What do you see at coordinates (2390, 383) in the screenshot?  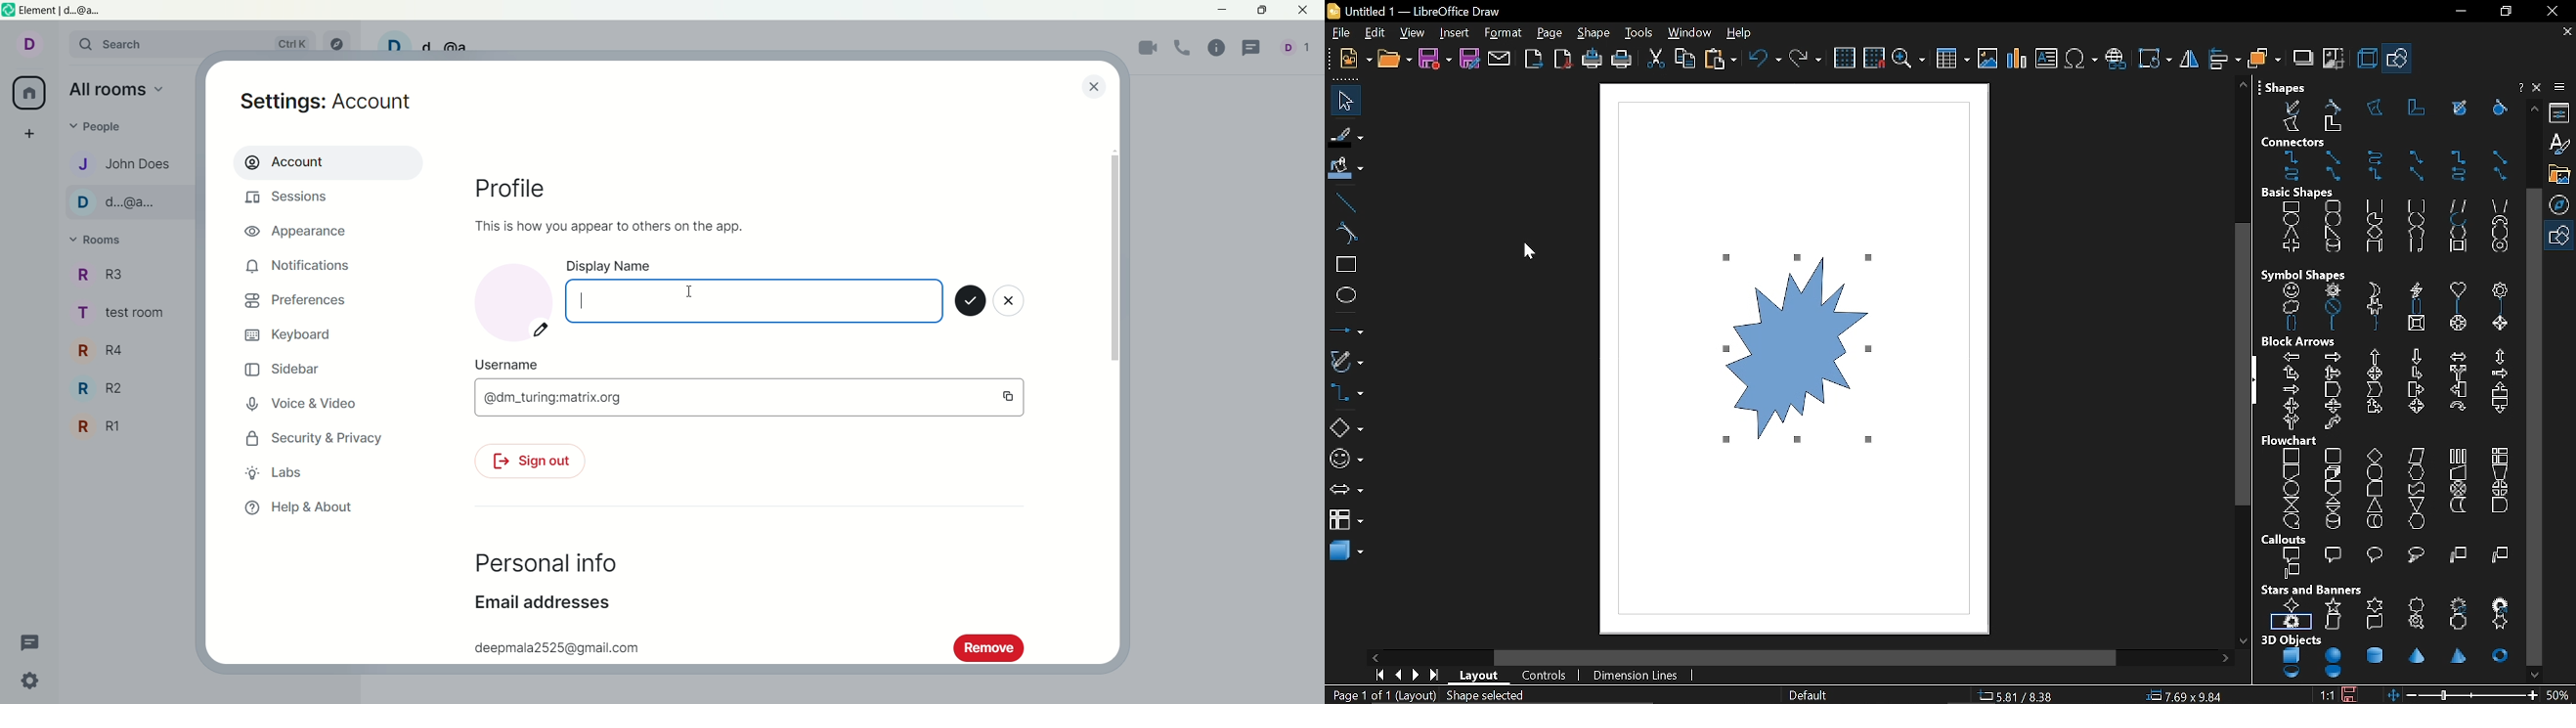 I see `block arrows` at bounding box center [2390, 383].